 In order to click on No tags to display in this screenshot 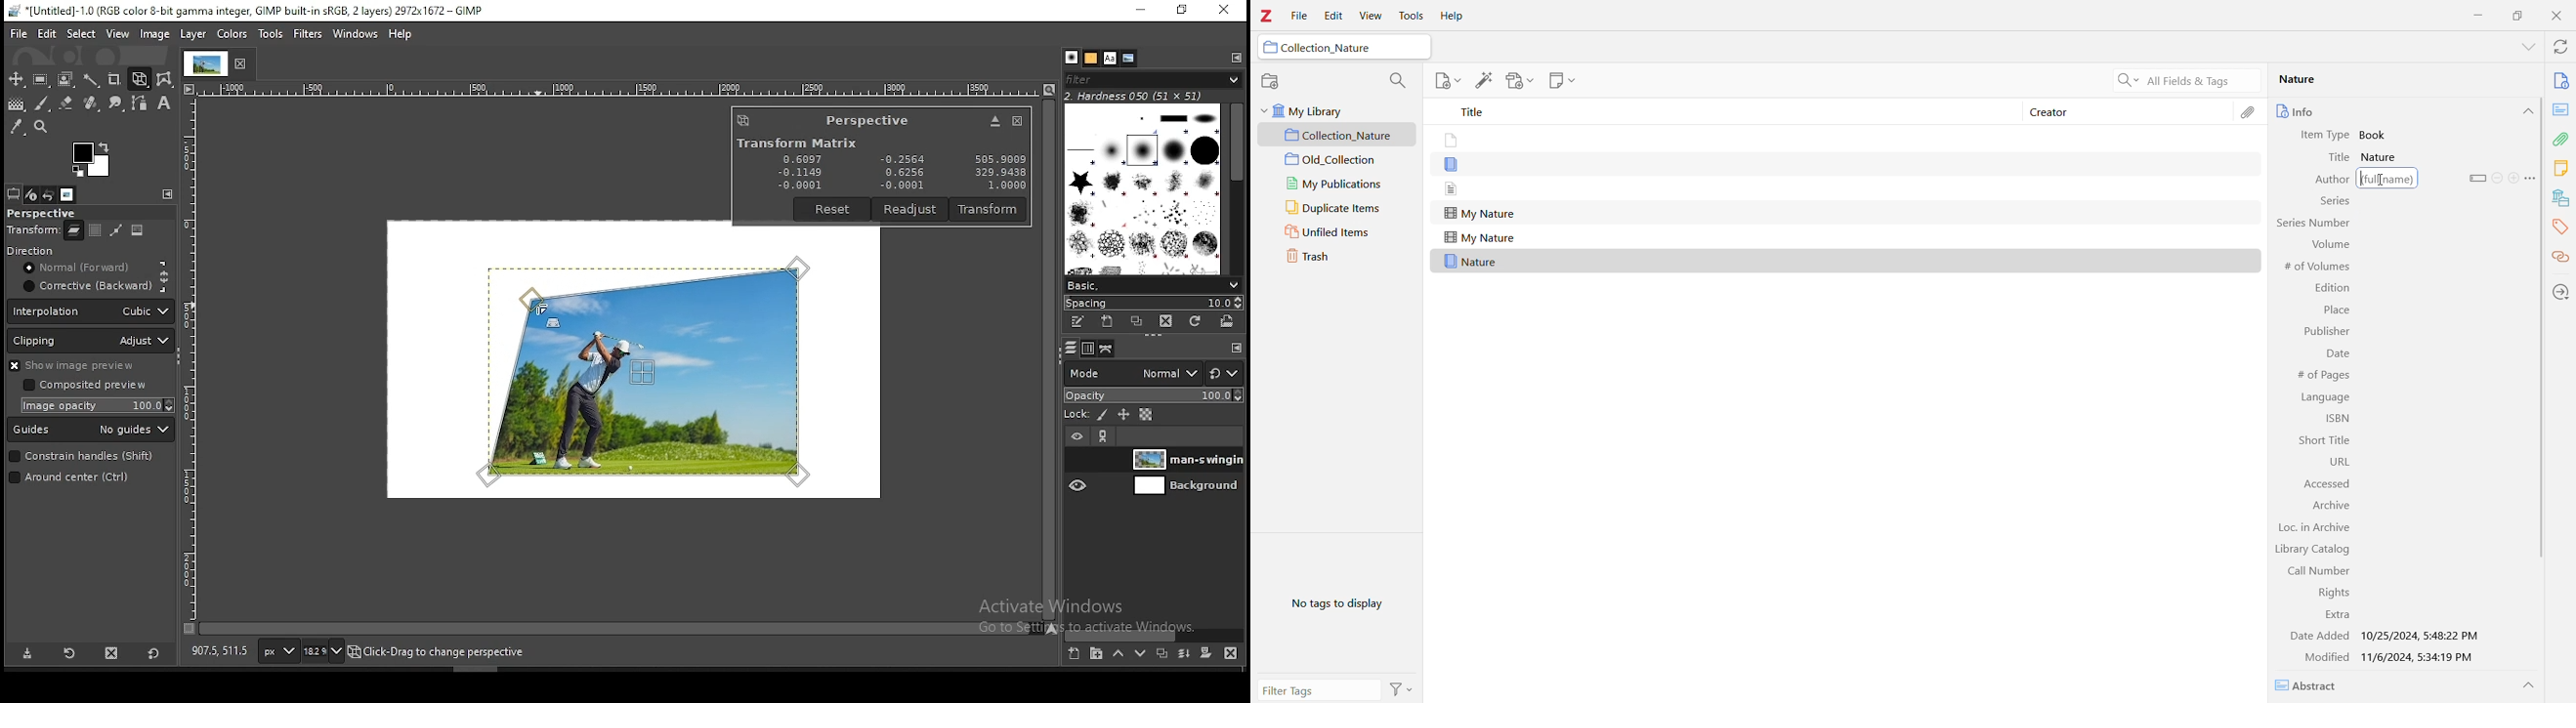, I will do `click(1341, 602)`.